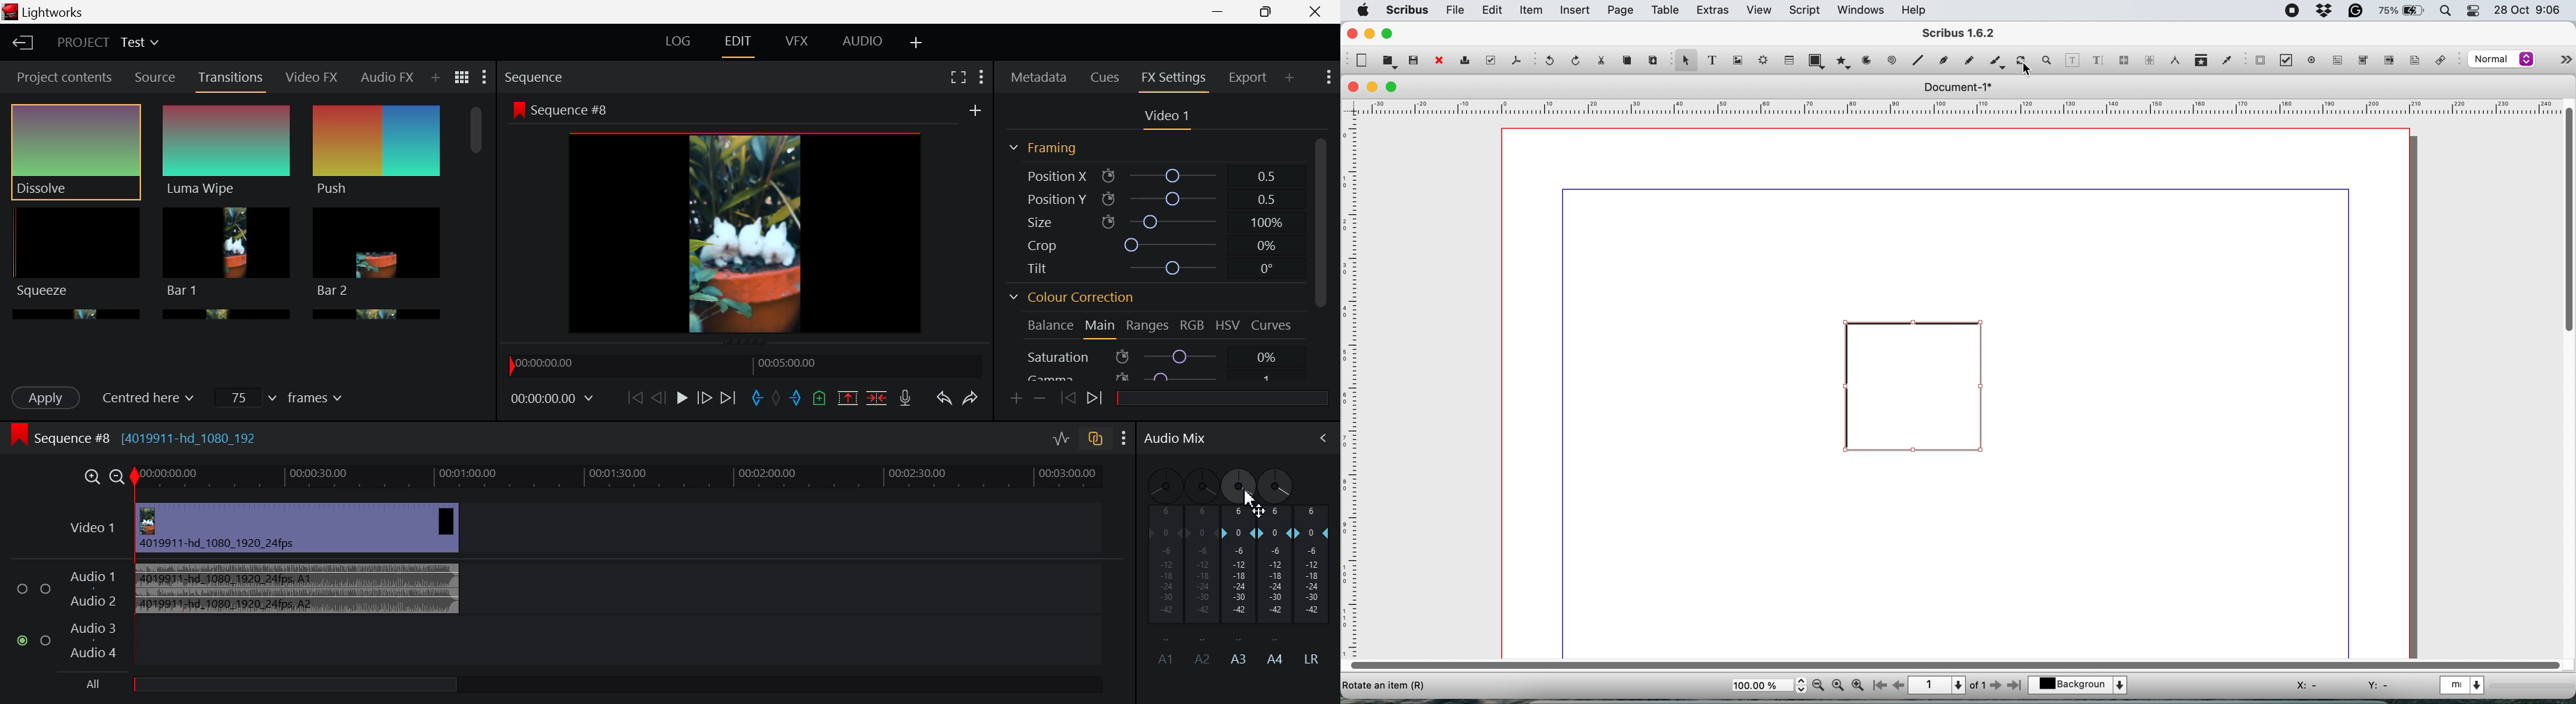 This screenshot has width=2576, height=728. Describe the element at coordinates (1157, 377) in the screenshot. I see `Gamma` at that location.